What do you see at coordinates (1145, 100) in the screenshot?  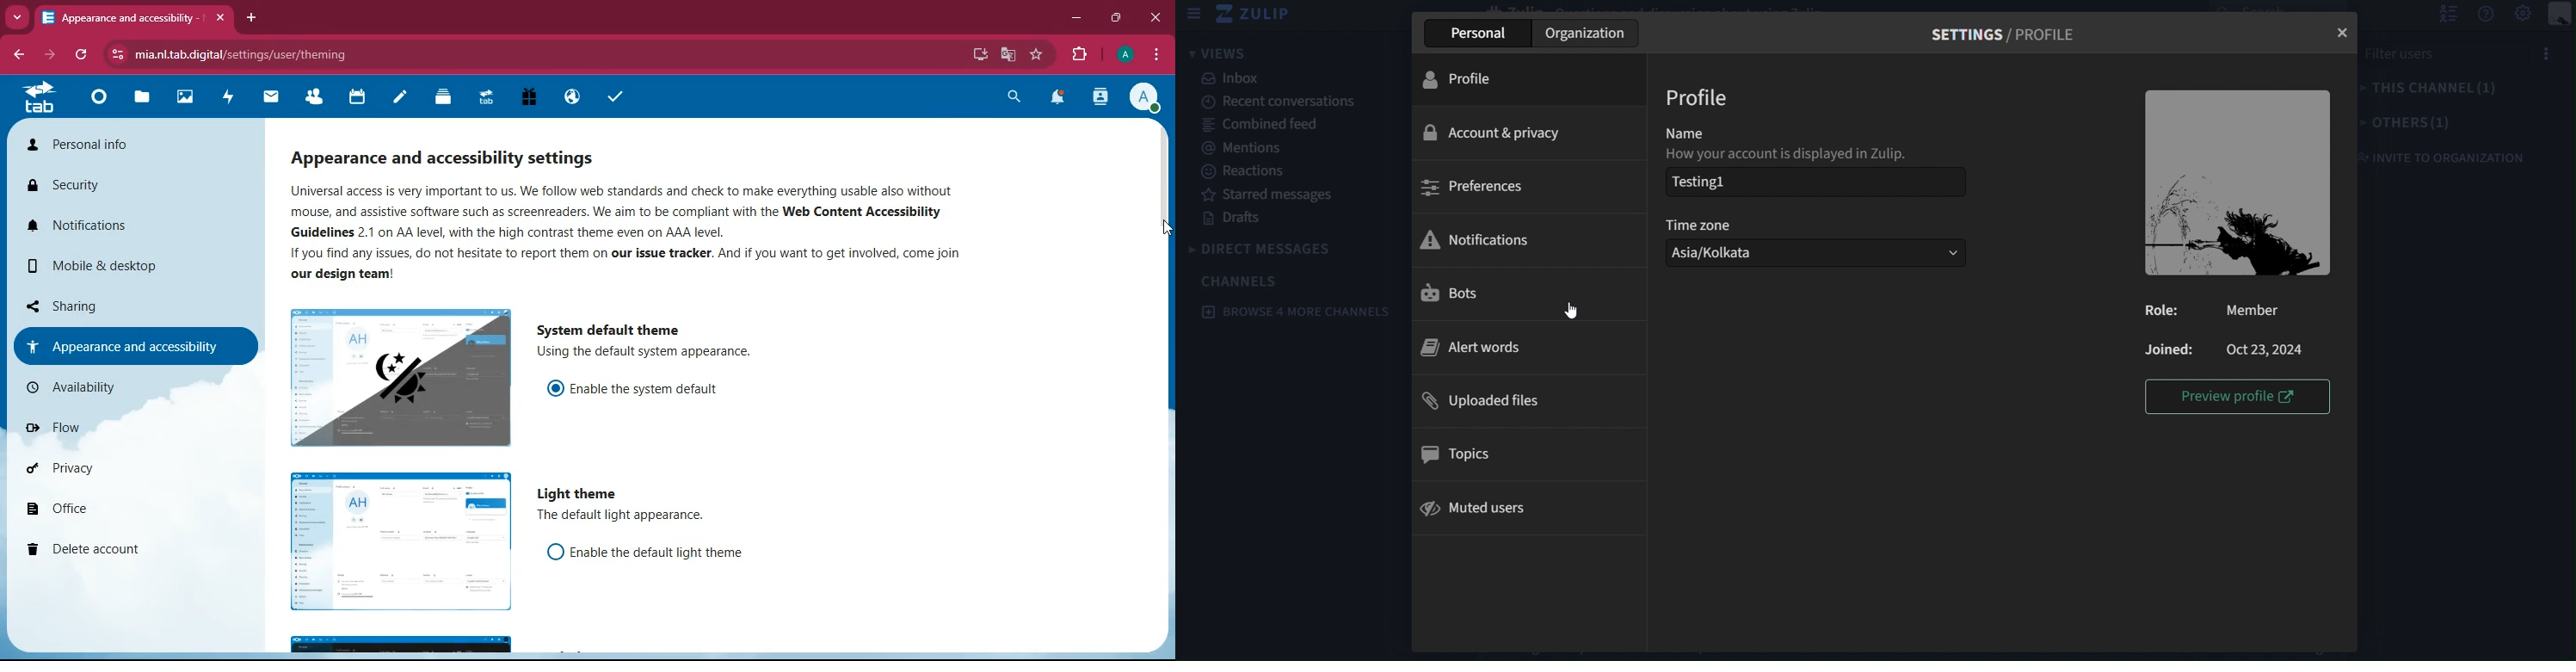 I see `profile` at bounding box center [1145, 100].